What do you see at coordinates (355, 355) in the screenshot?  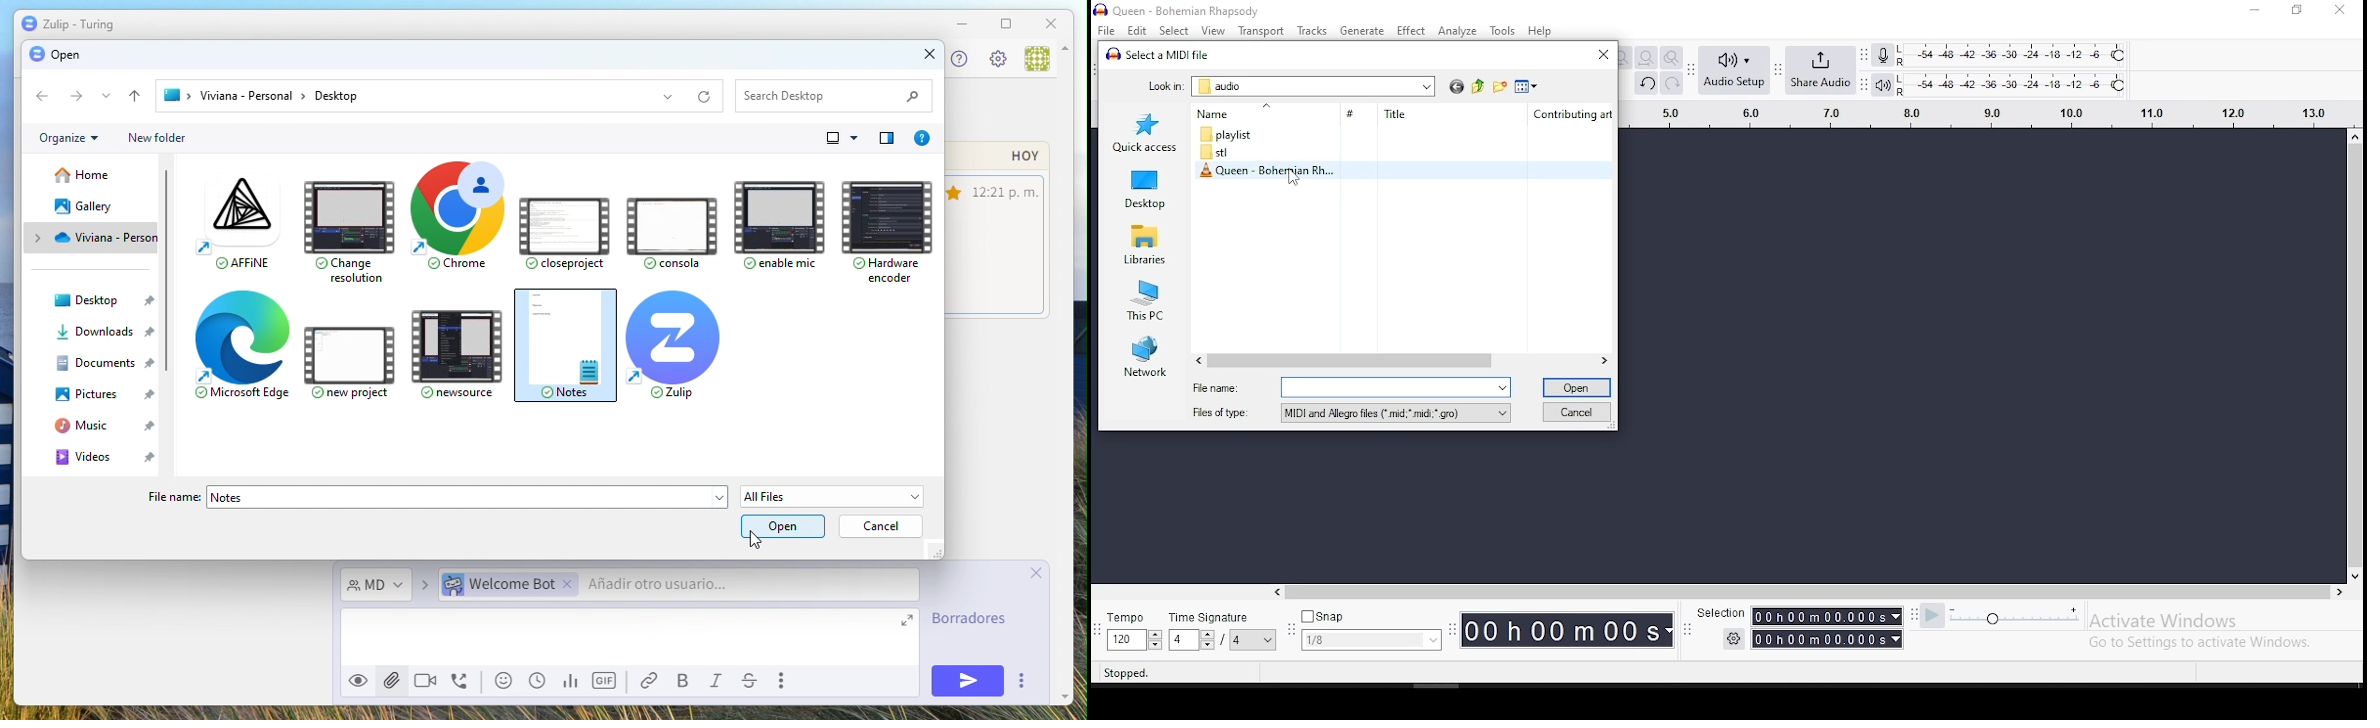 I see `new project` at bounding box center [355, 355].